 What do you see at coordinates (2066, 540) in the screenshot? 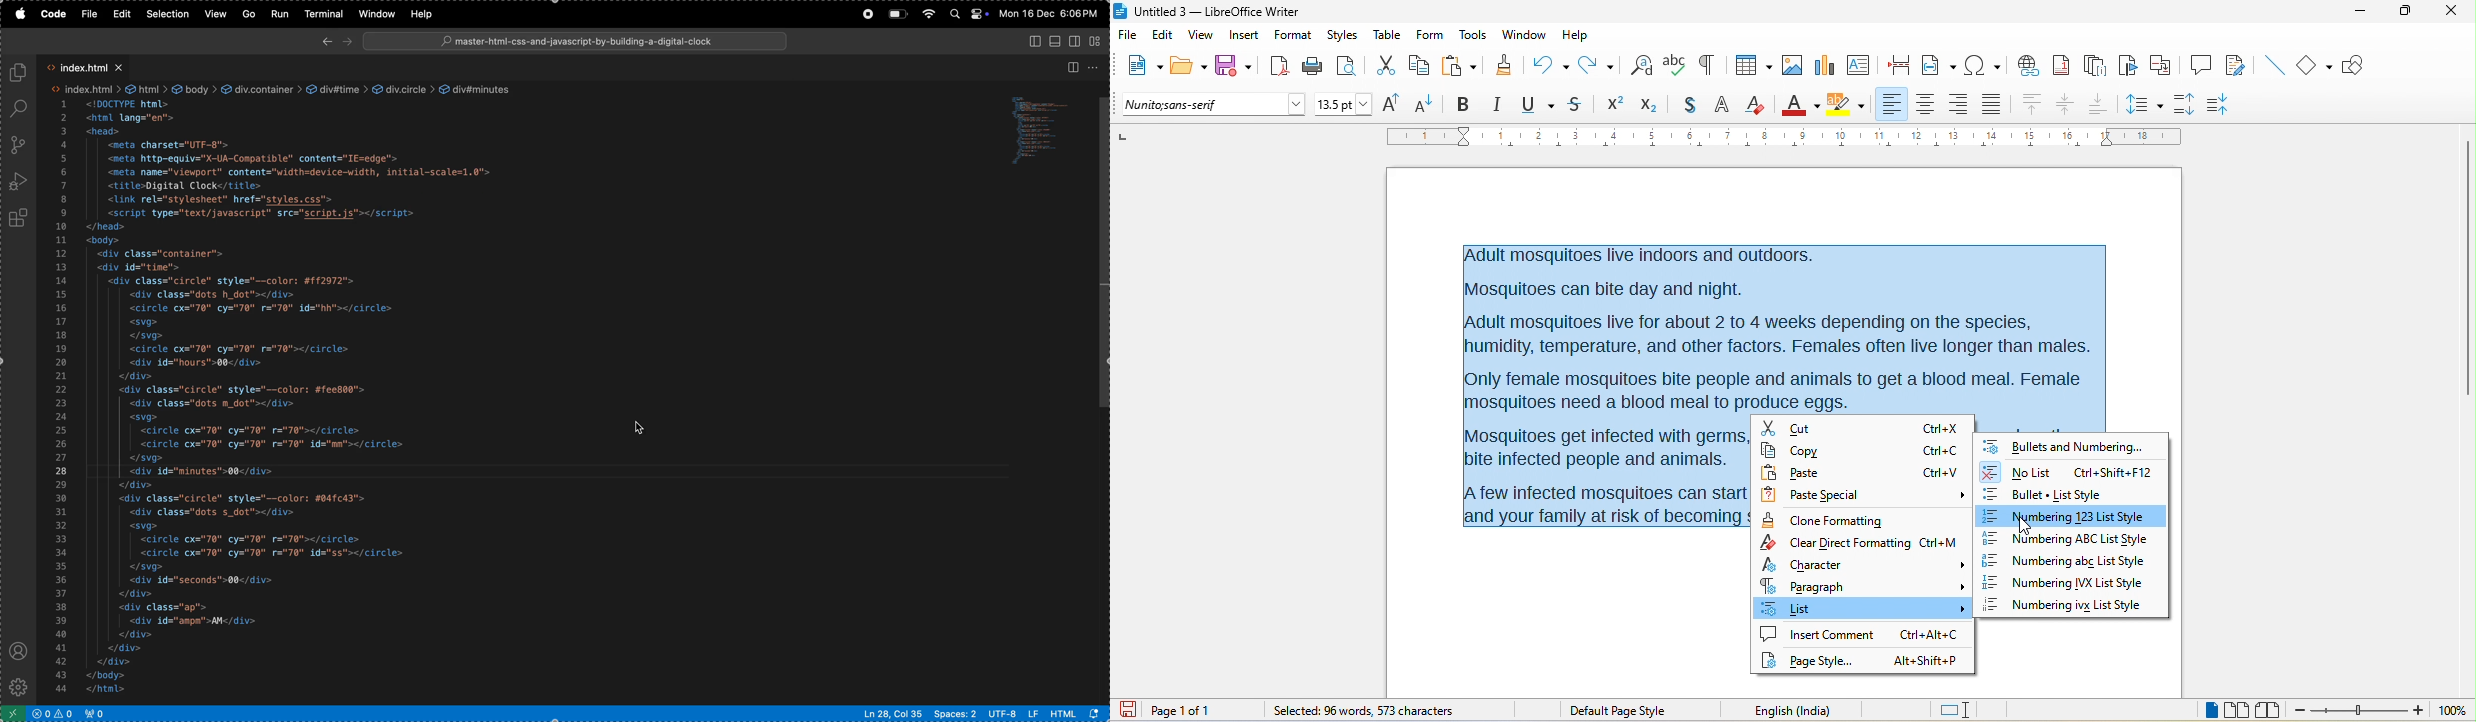
I see `numbering abc list style` at bounding box center [2066, 540].